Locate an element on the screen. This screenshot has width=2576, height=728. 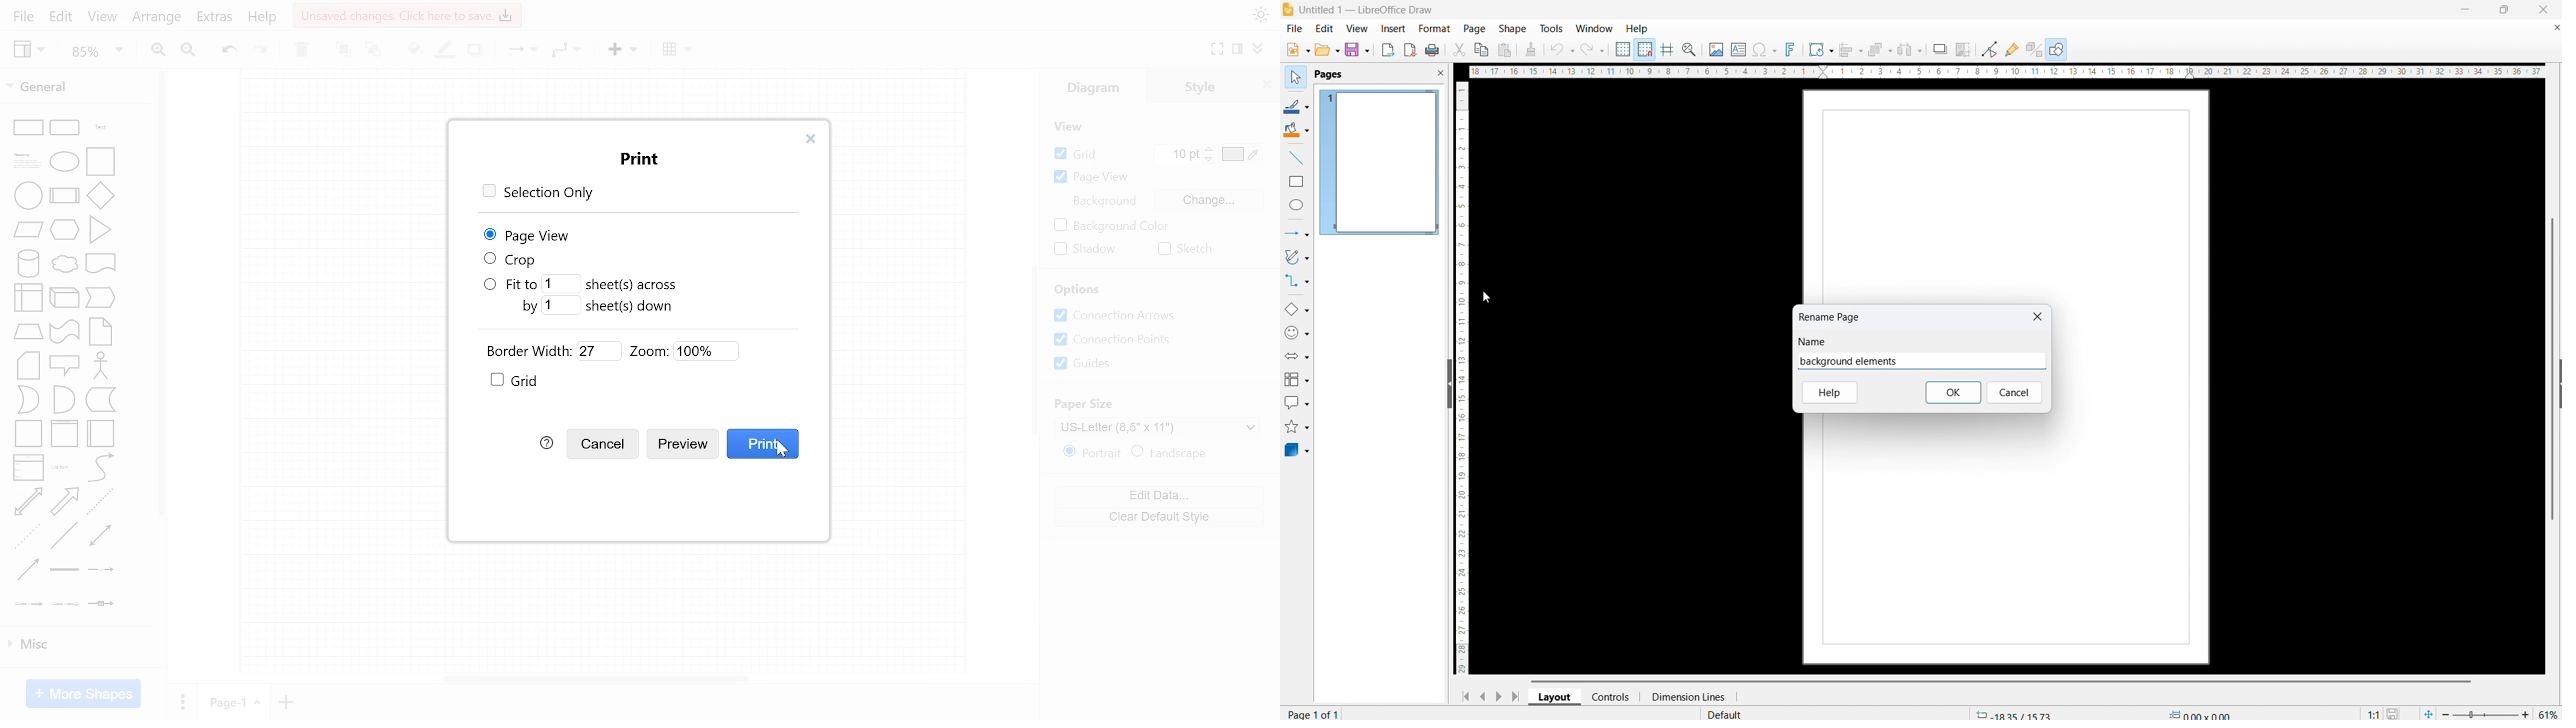
page 1 is located at coordinates (1381, 163).